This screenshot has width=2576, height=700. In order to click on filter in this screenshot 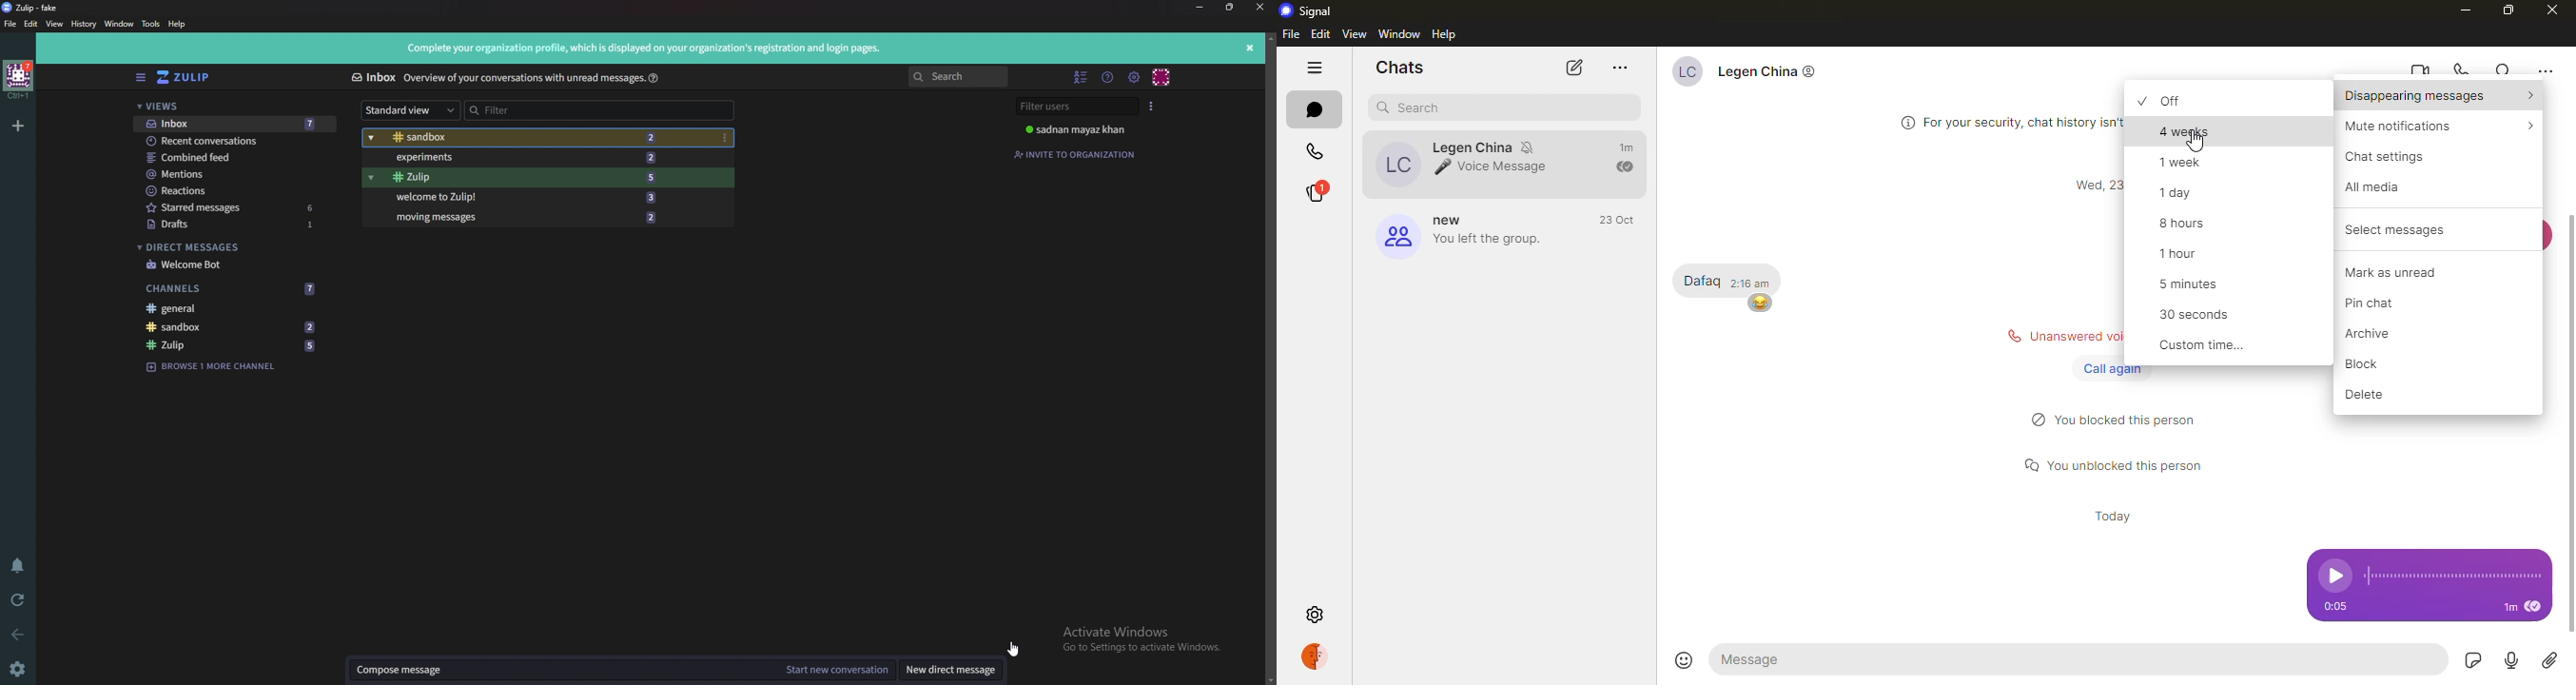, I will do `click(600, 111)`.